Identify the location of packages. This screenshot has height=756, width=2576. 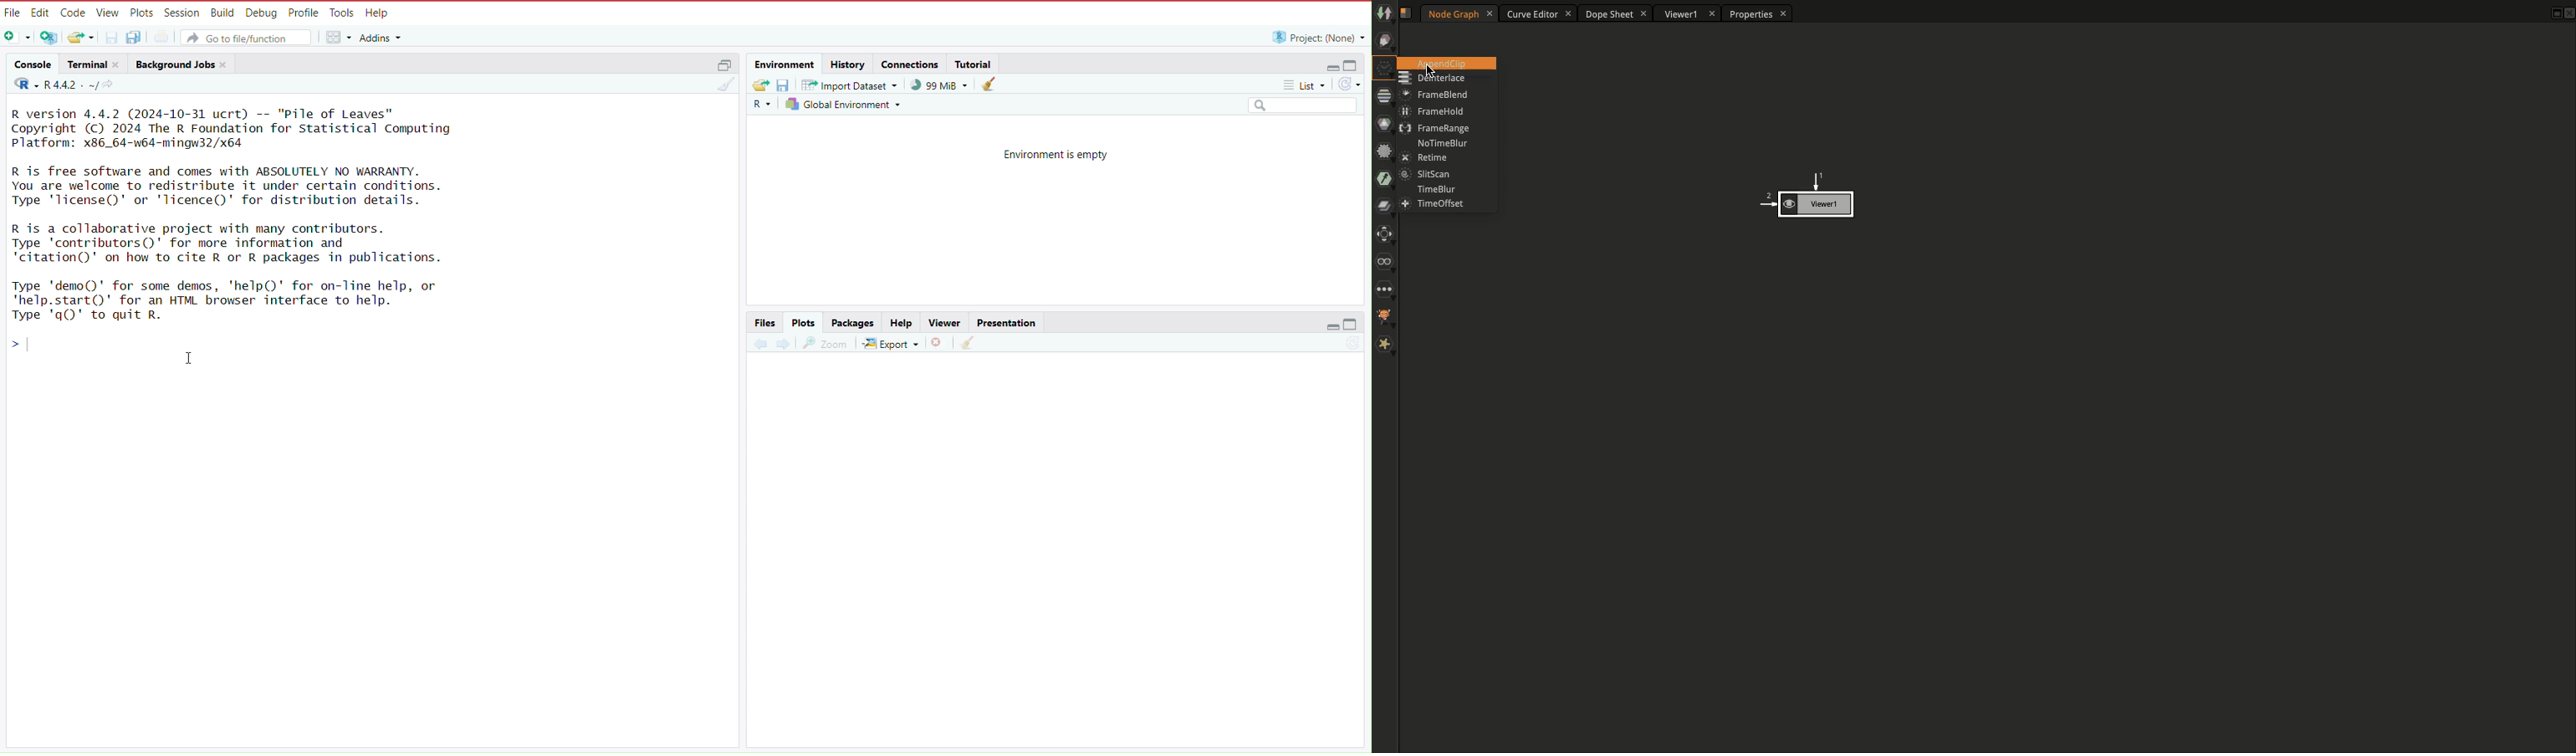
(853, 321).